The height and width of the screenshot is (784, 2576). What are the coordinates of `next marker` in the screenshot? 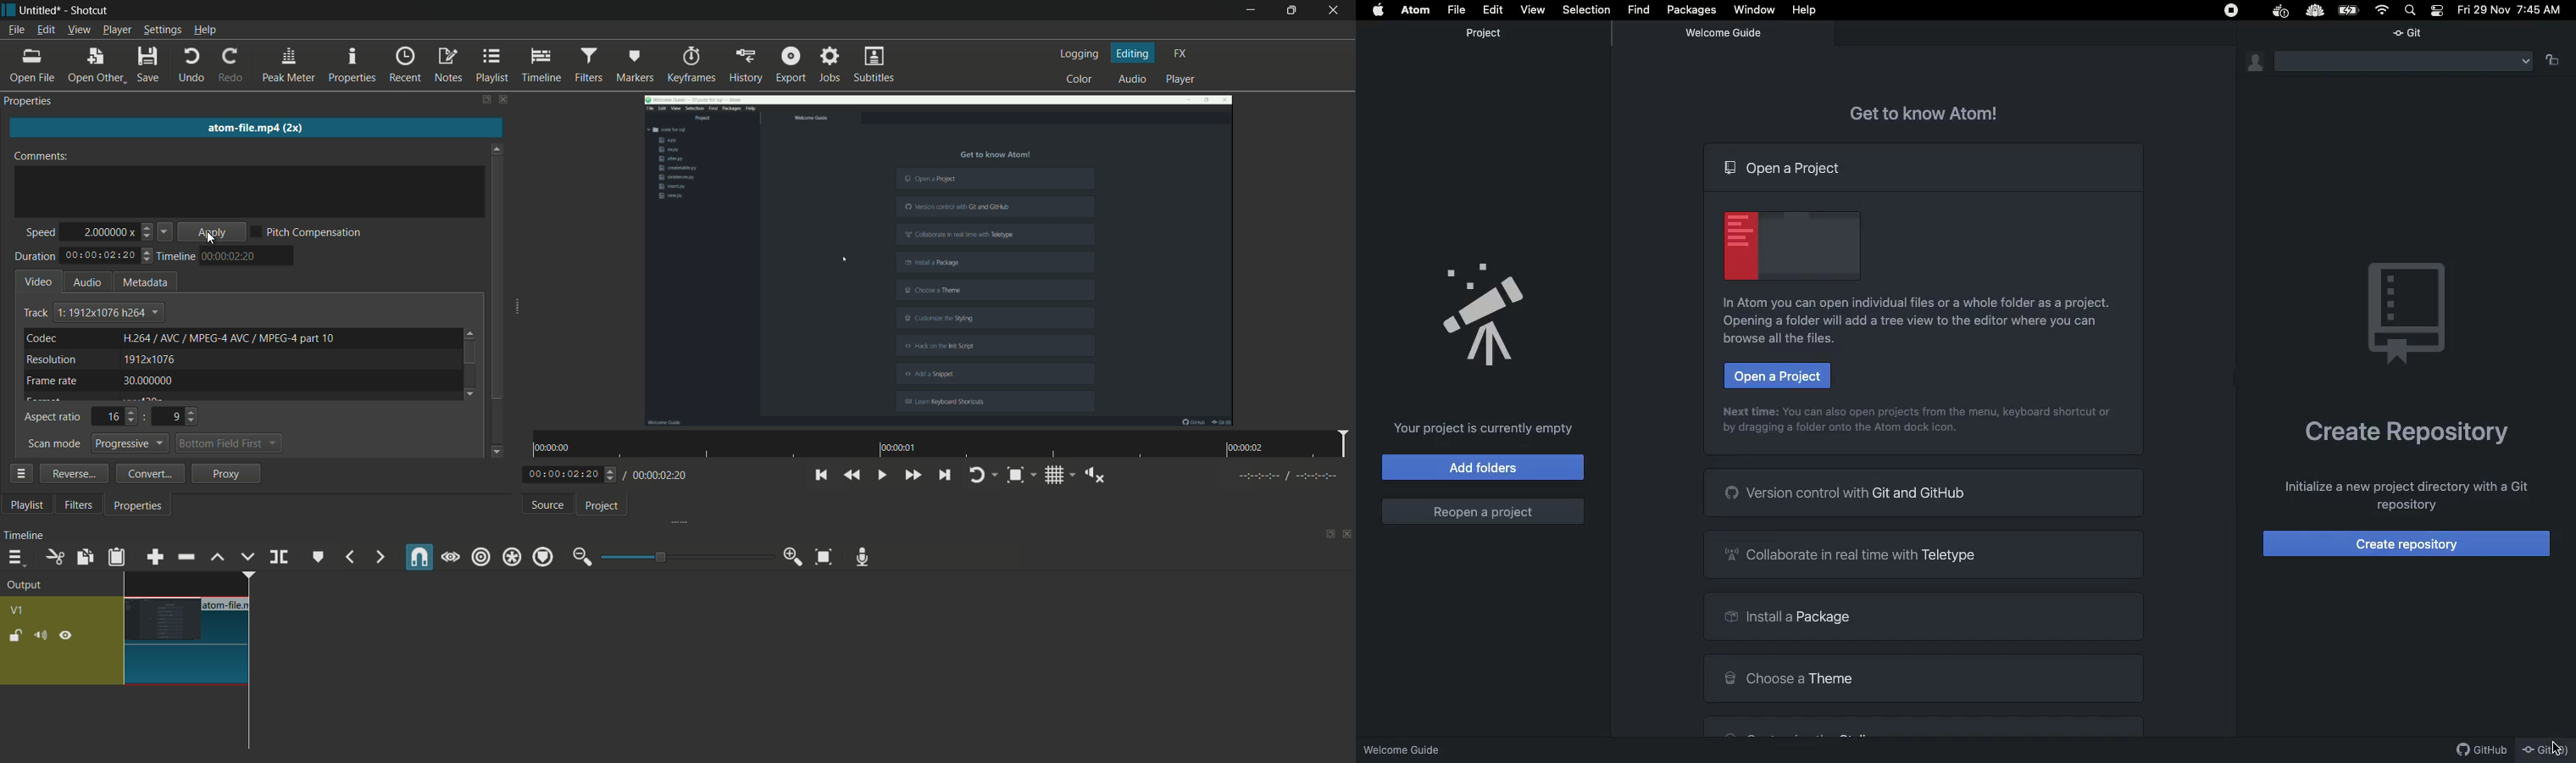 It's located at (378, 557).